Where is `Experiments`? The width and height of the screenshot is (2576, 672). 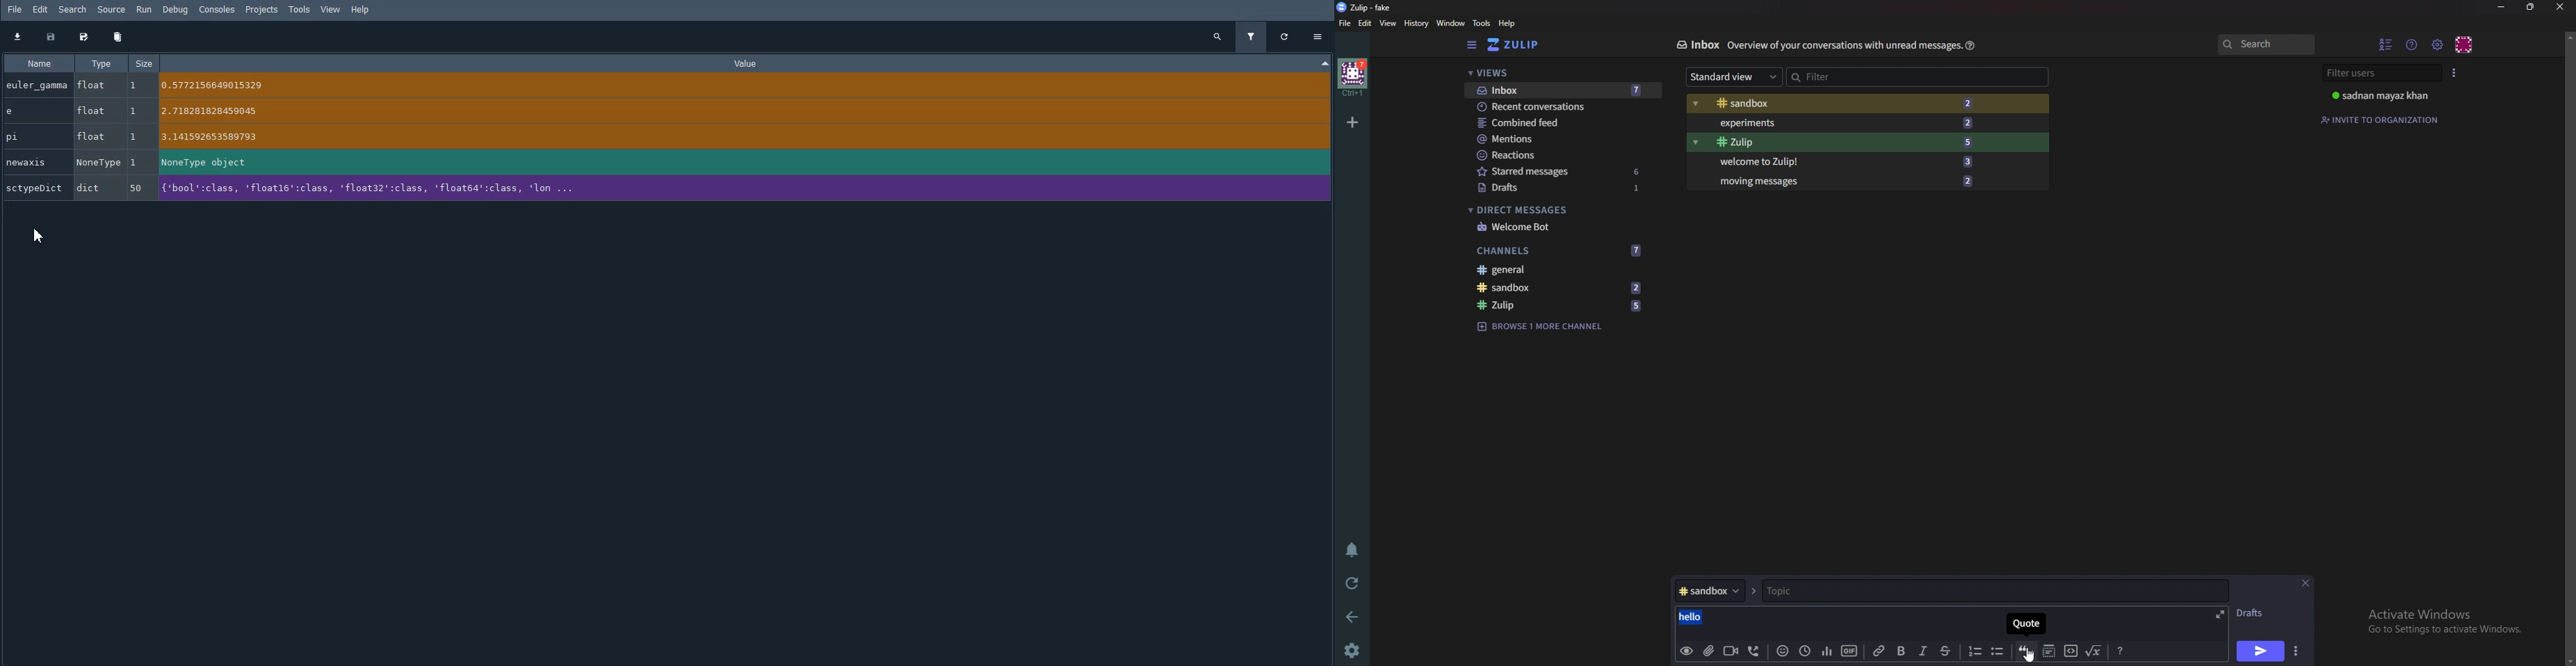 Experiments is located at coordinates (1789, 123).